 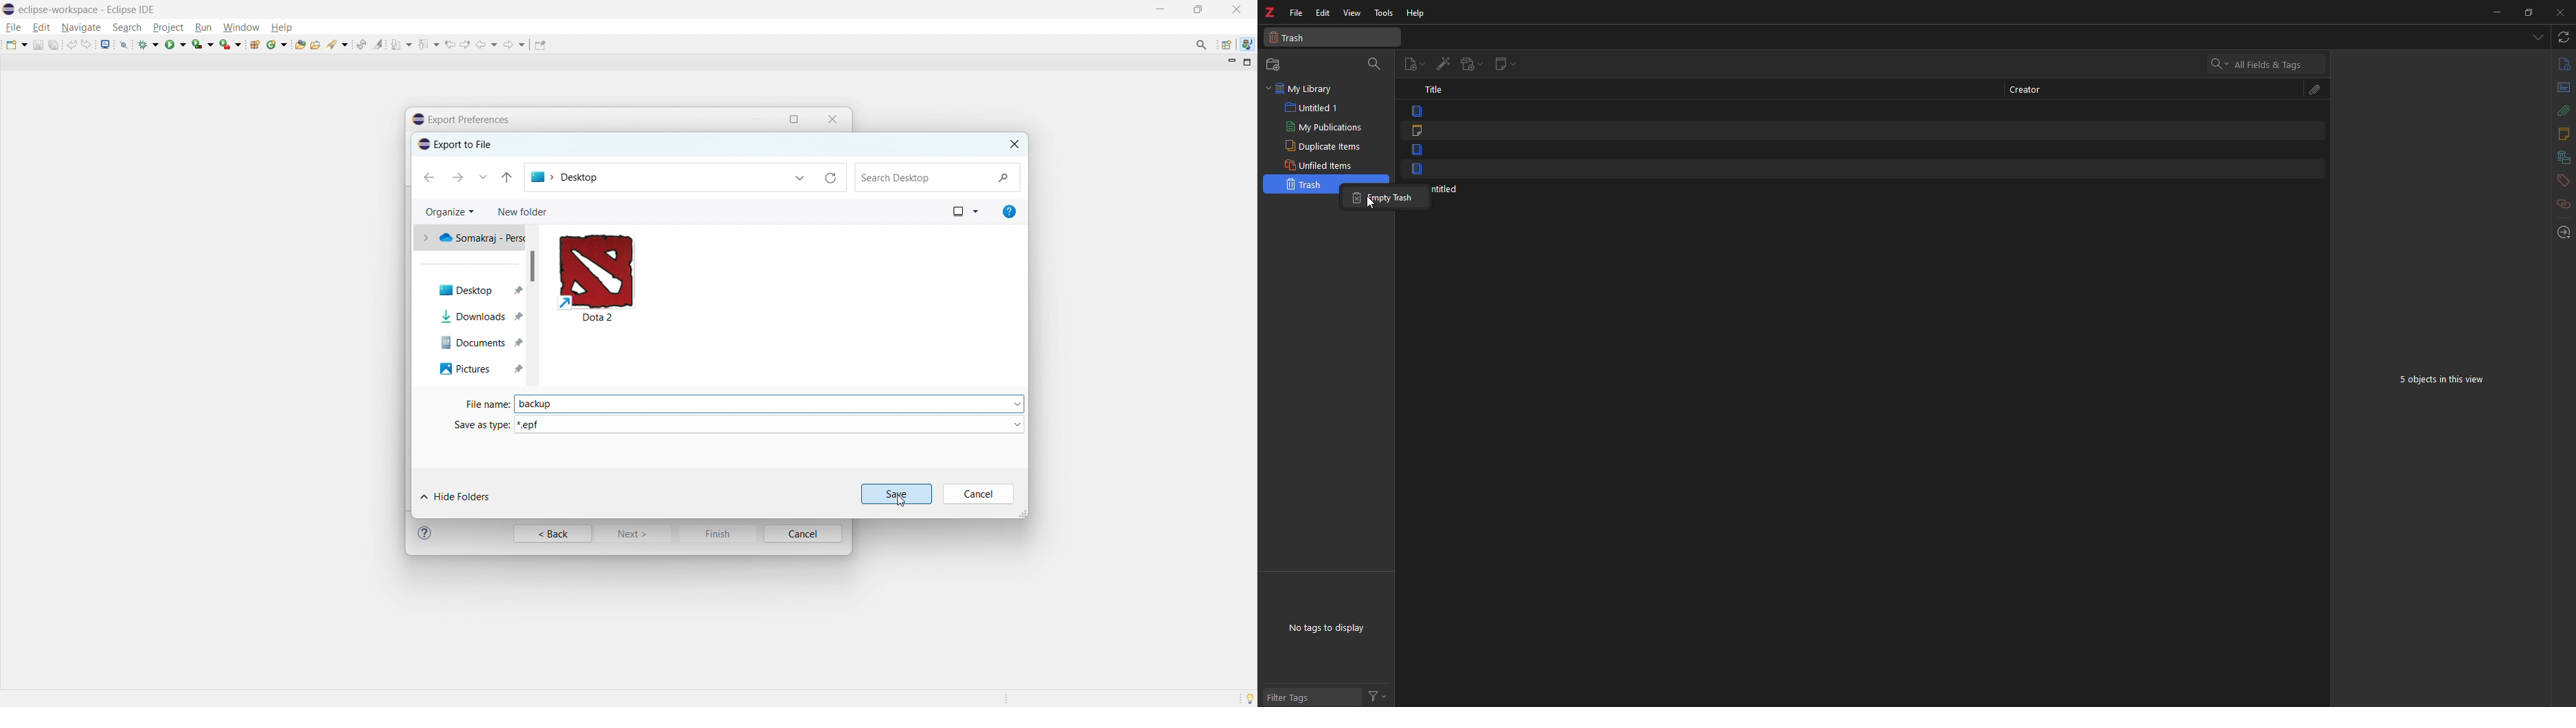 What do you see at coordinates (2563, 89) in the screenshot?
I see `abstract` at bounding box center [2563, 89].